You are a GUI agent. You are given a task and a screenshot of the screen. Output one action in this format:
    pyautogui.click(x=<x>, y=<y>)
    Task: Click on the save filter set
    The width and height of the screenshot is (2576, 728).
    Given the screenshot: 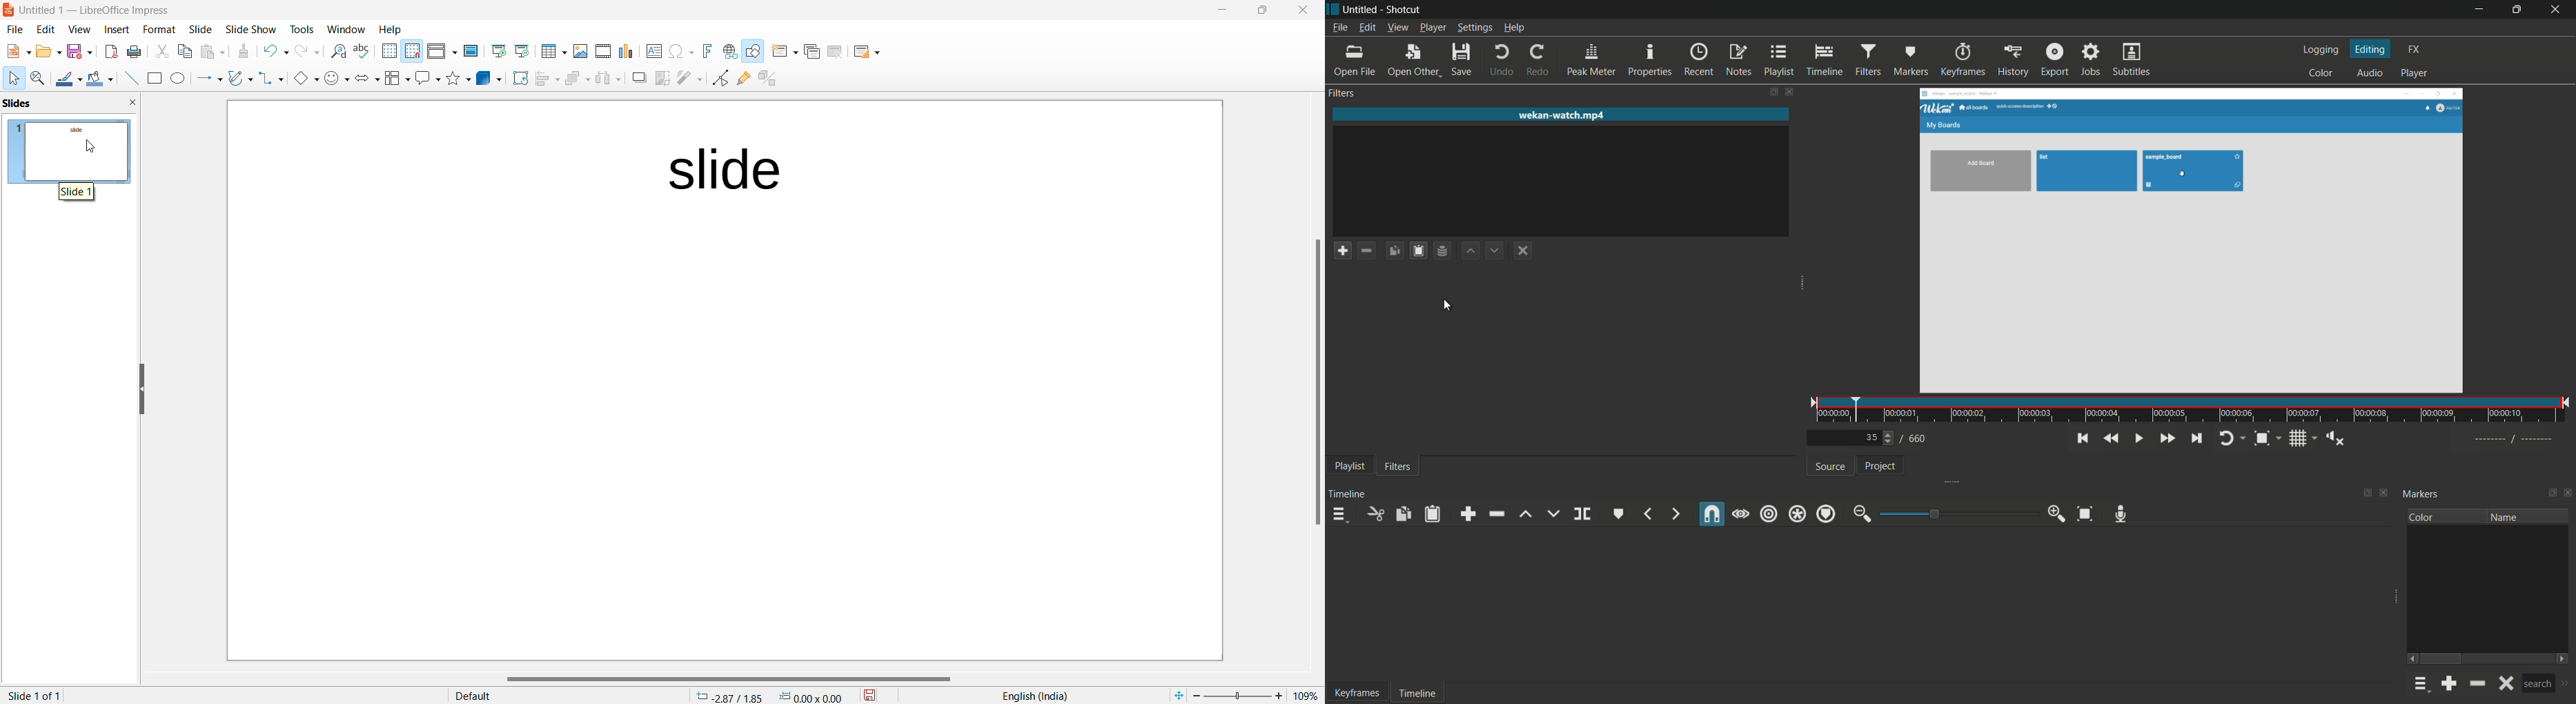 What is the action you would take?
    pyautogui.click(x=1442, y=251)
    